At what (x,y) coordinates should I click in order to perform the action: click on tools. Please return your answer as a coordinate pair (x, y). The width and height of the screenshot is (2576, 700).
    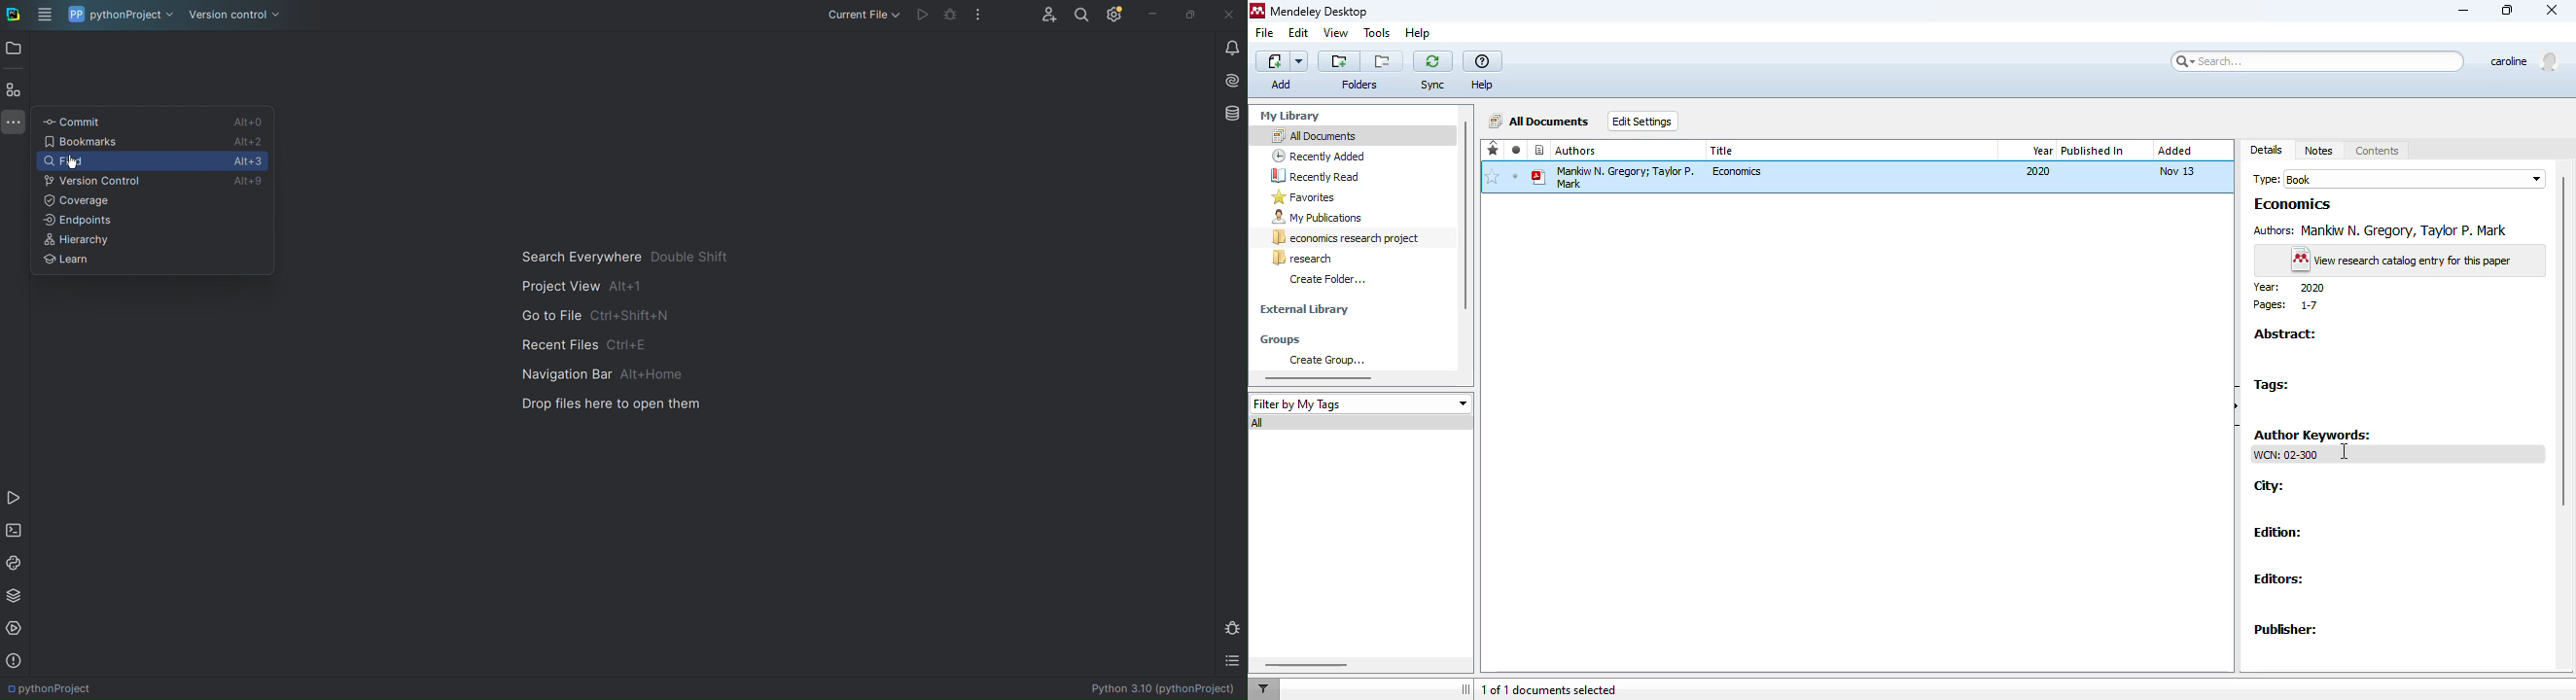
    Looking at the image, I should click on (1377, 33).